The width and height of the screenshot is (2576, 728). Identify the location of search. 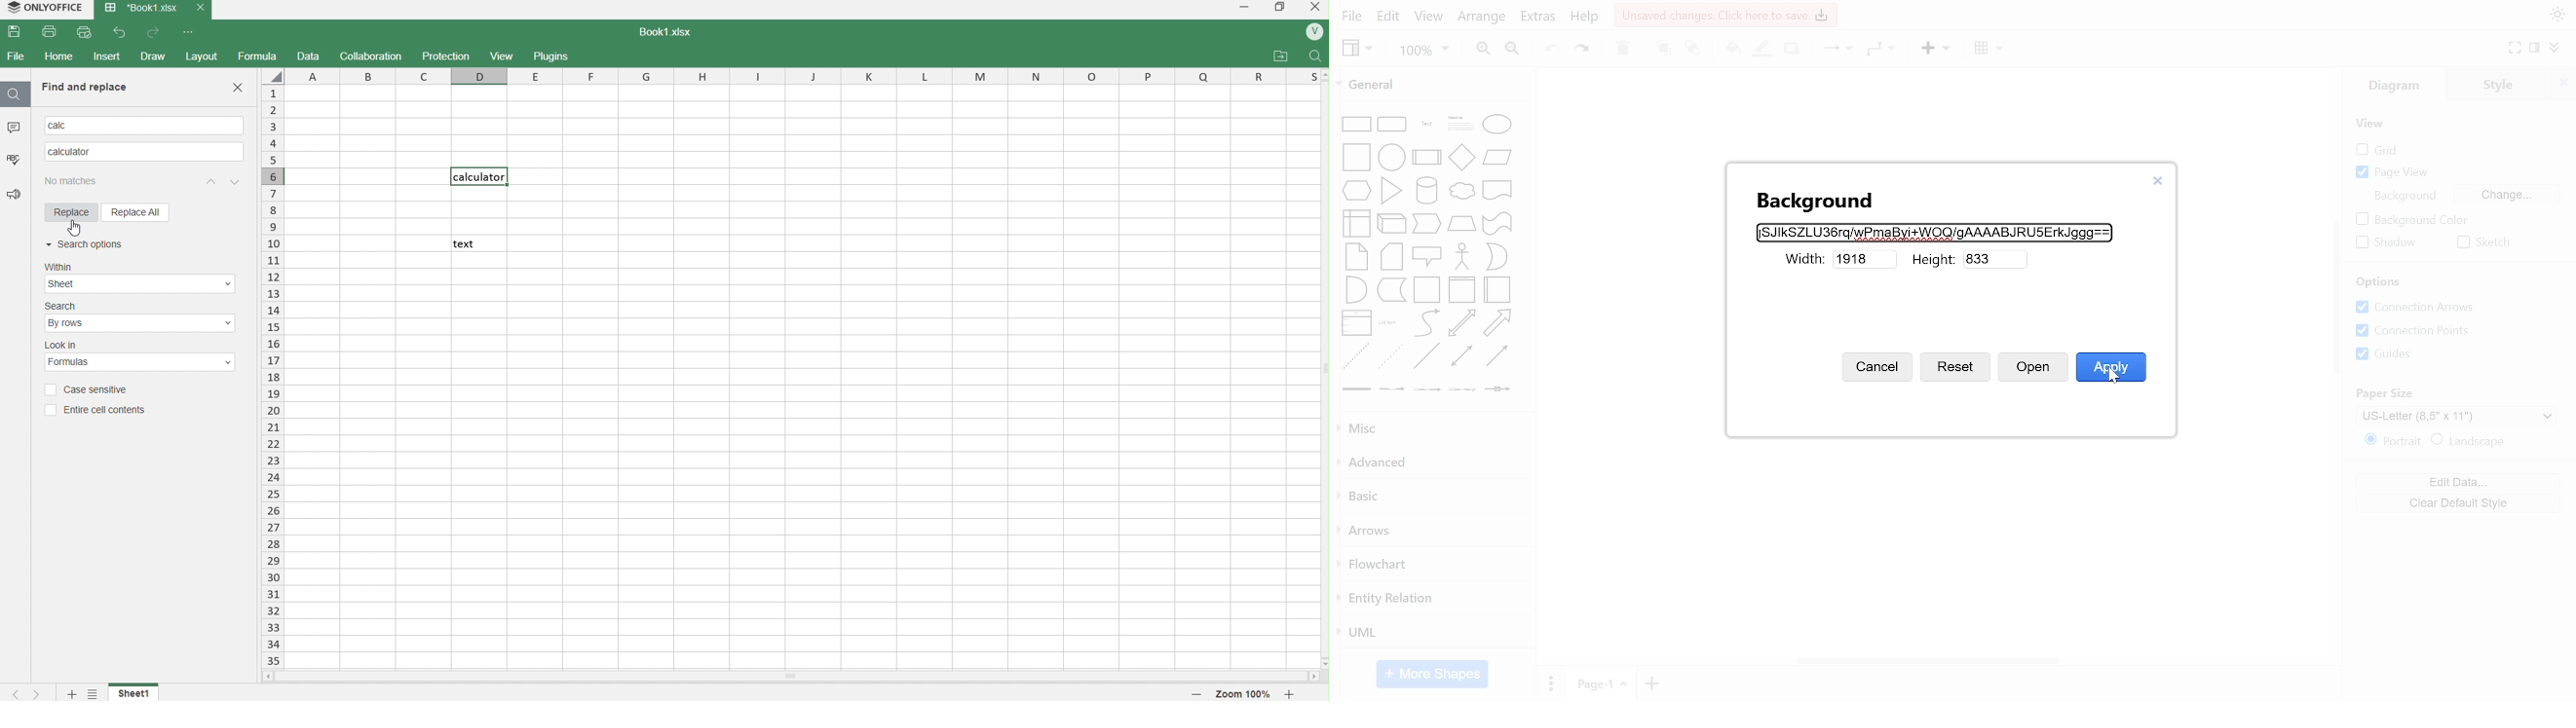
(15, 95).